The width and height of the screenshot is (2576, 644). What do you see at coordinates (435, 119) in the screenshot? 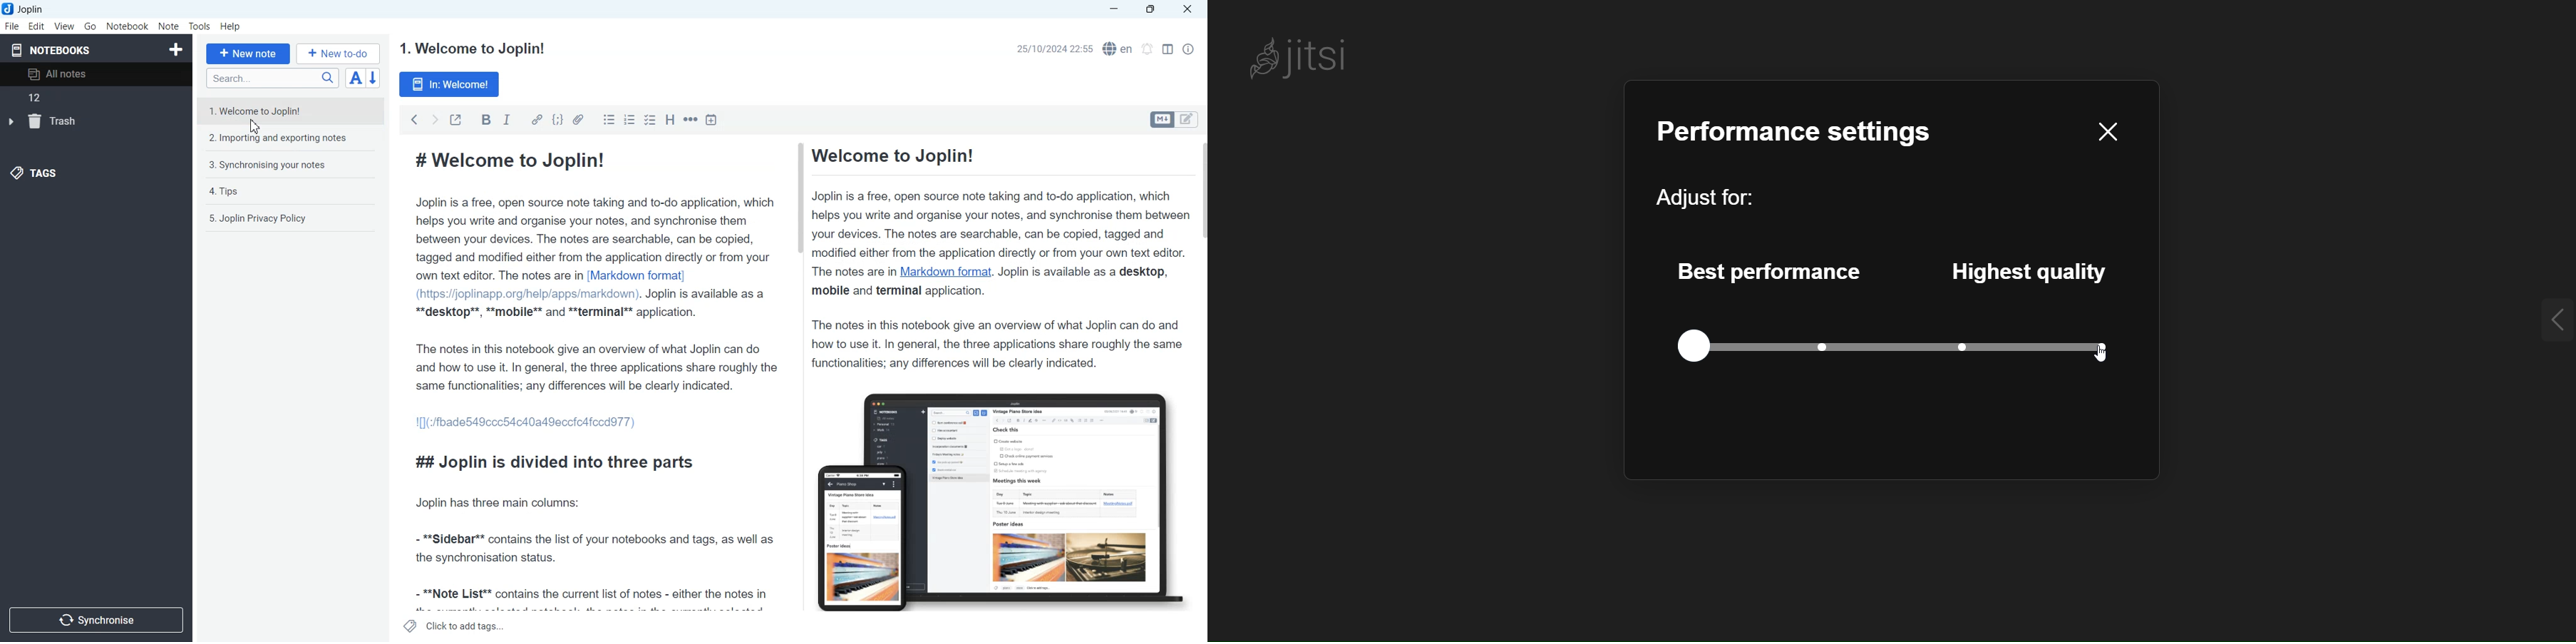
I see `Forward` at bounding box center [435, 119].